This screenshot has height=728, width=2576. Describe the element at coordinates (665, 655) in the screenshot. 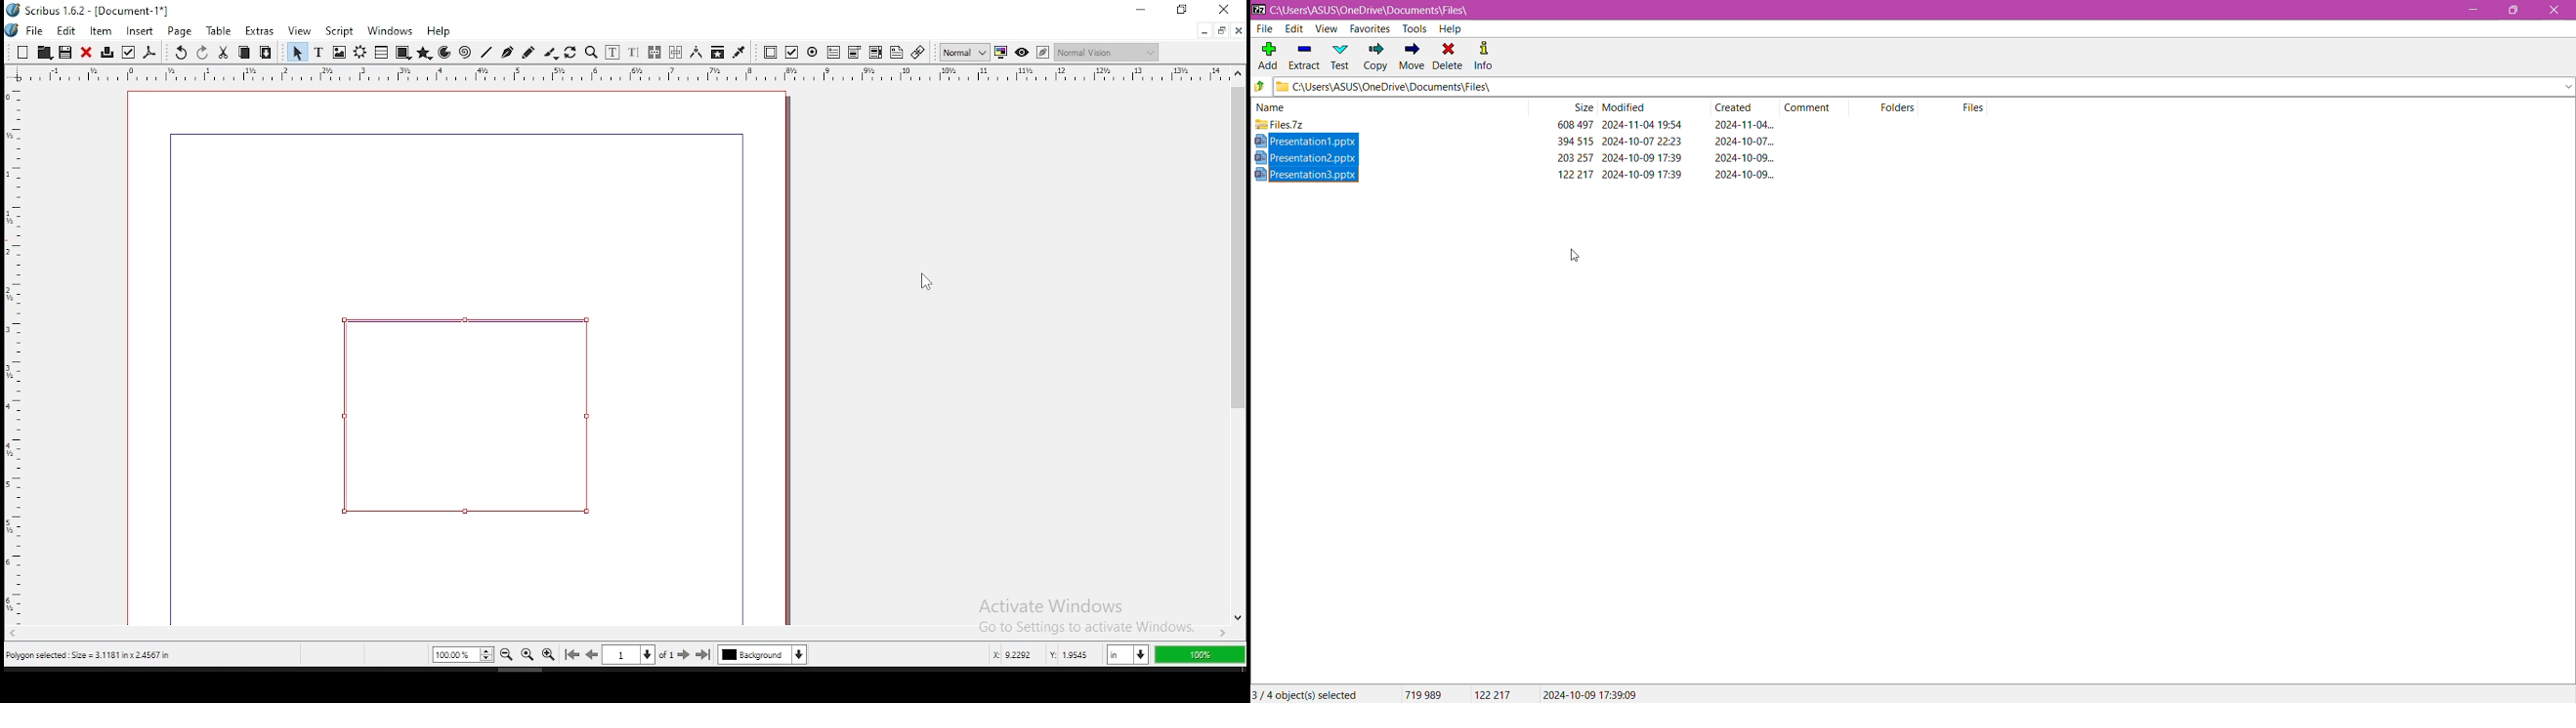

I see `of 1` at that location.